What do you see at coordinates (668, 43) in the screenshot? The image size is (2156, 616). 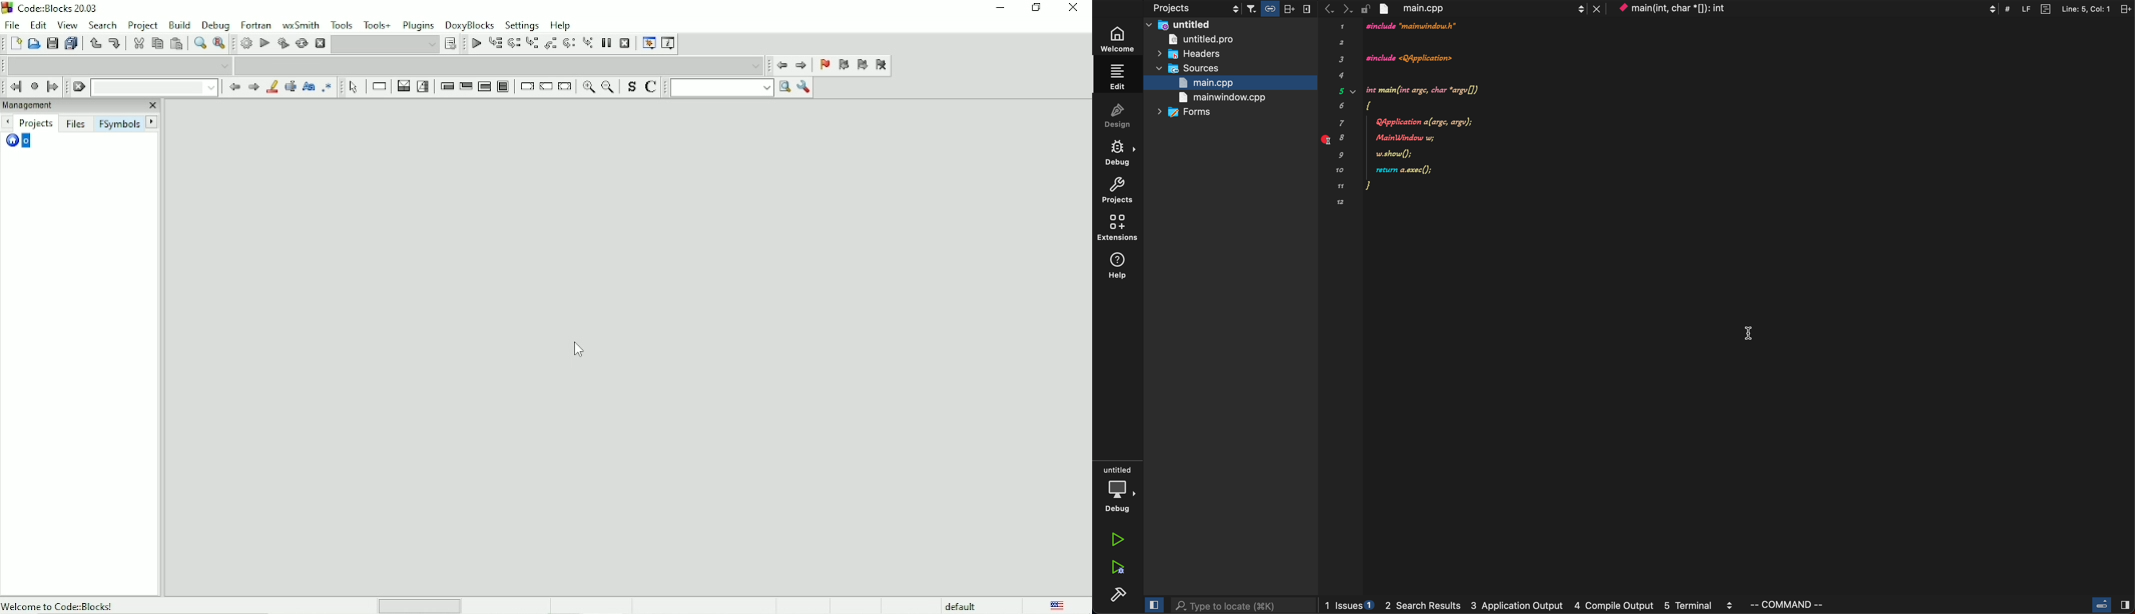 I see `Various info` at bounding box center [668, 43].